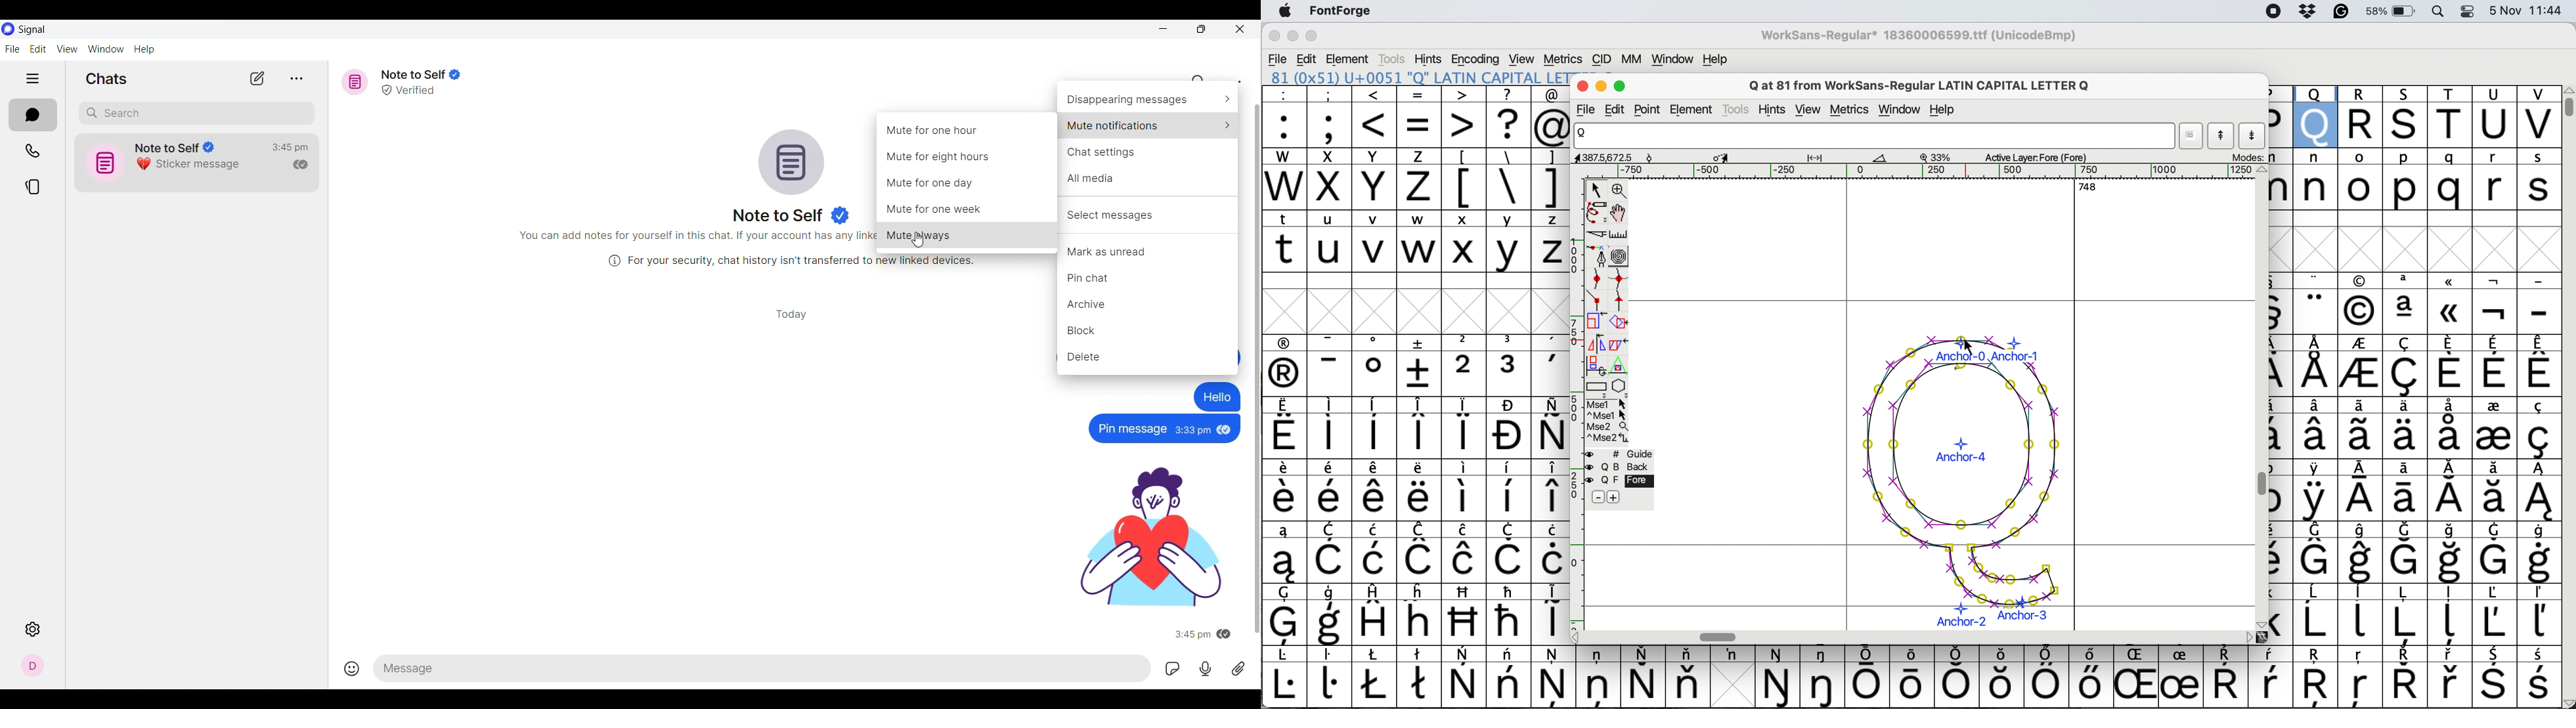  Describe the element at coordinates (938, 157) in the screenshot. I see `Mute for eight hours` at that location.